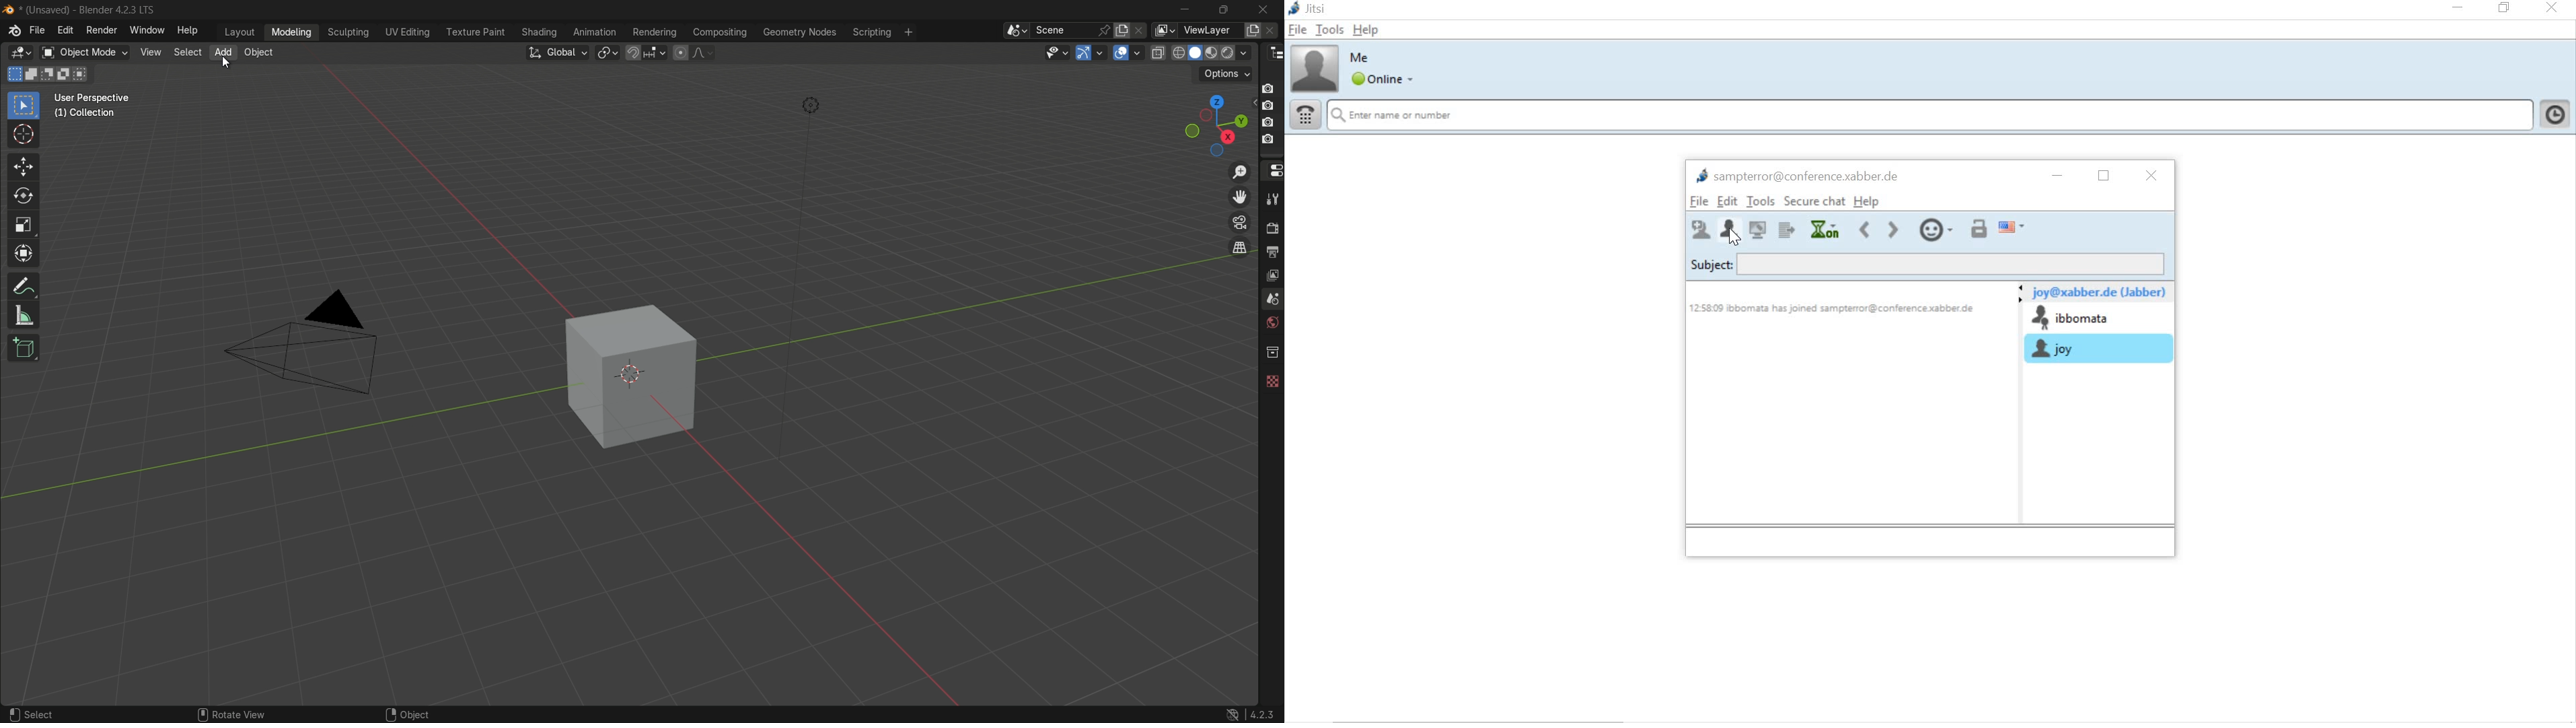  I want to click on intersect existing selection, so click(84, 74).